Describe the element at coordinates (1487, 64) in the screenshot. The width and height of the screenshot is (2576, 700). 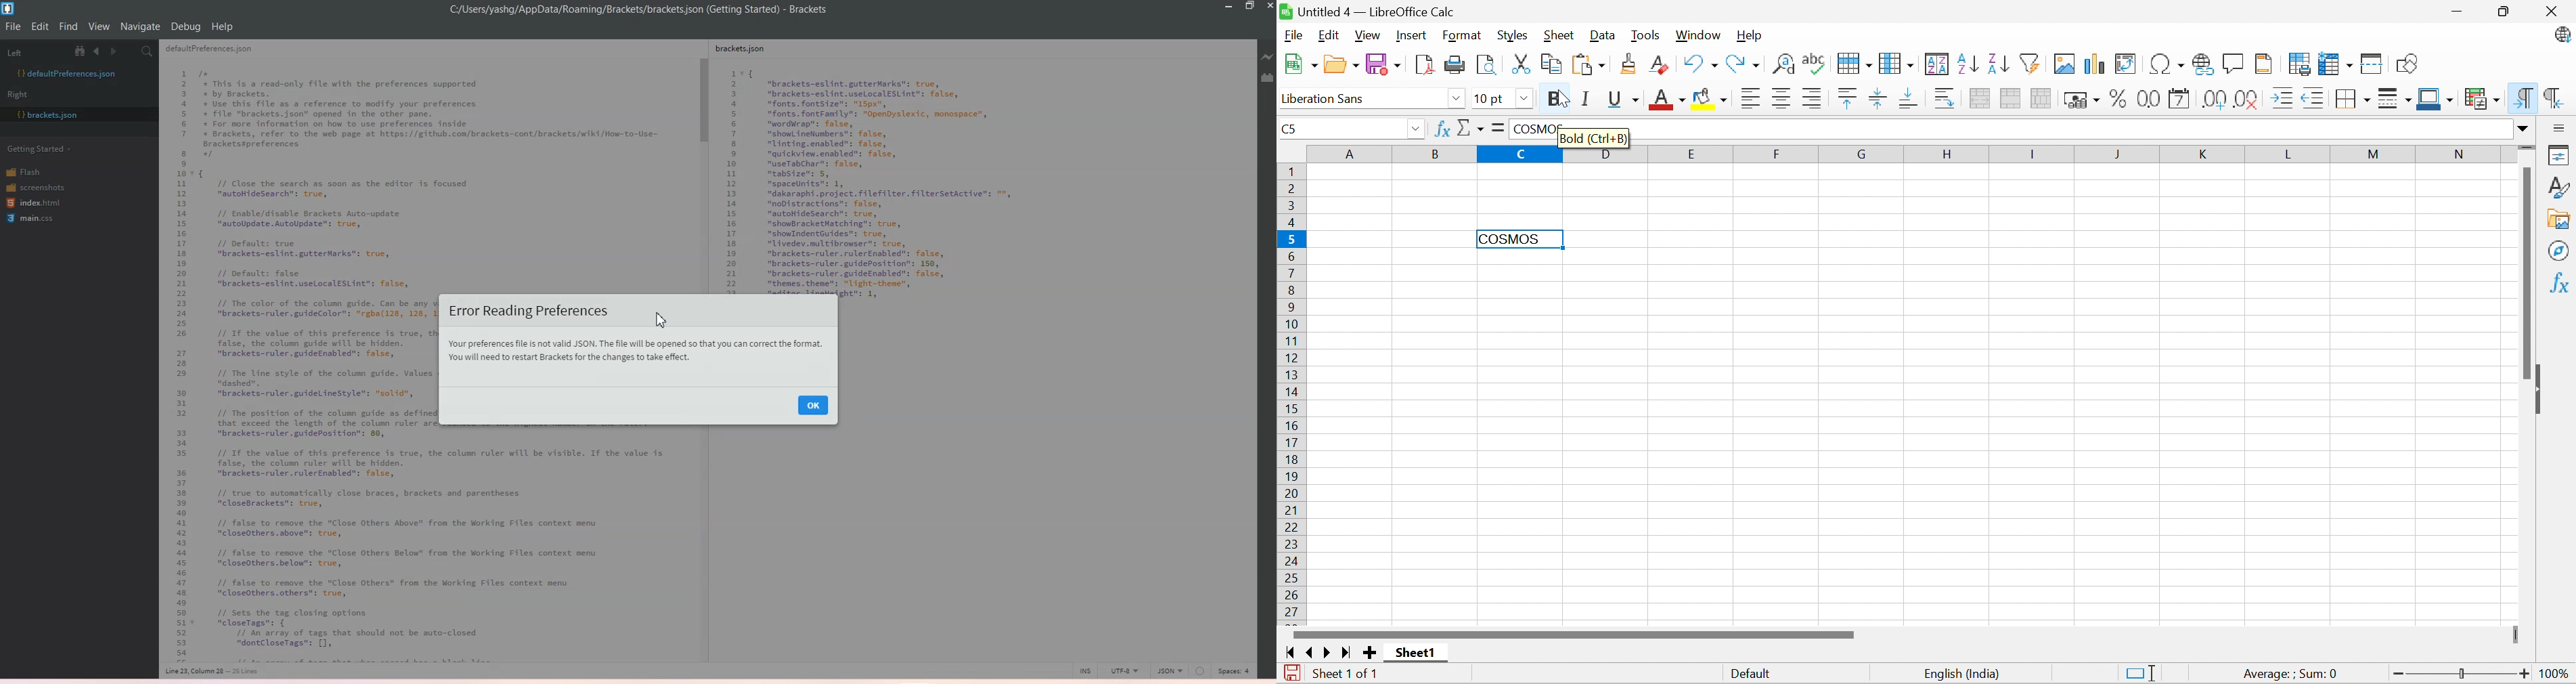
I see `Toggle Print Preview` at that location.